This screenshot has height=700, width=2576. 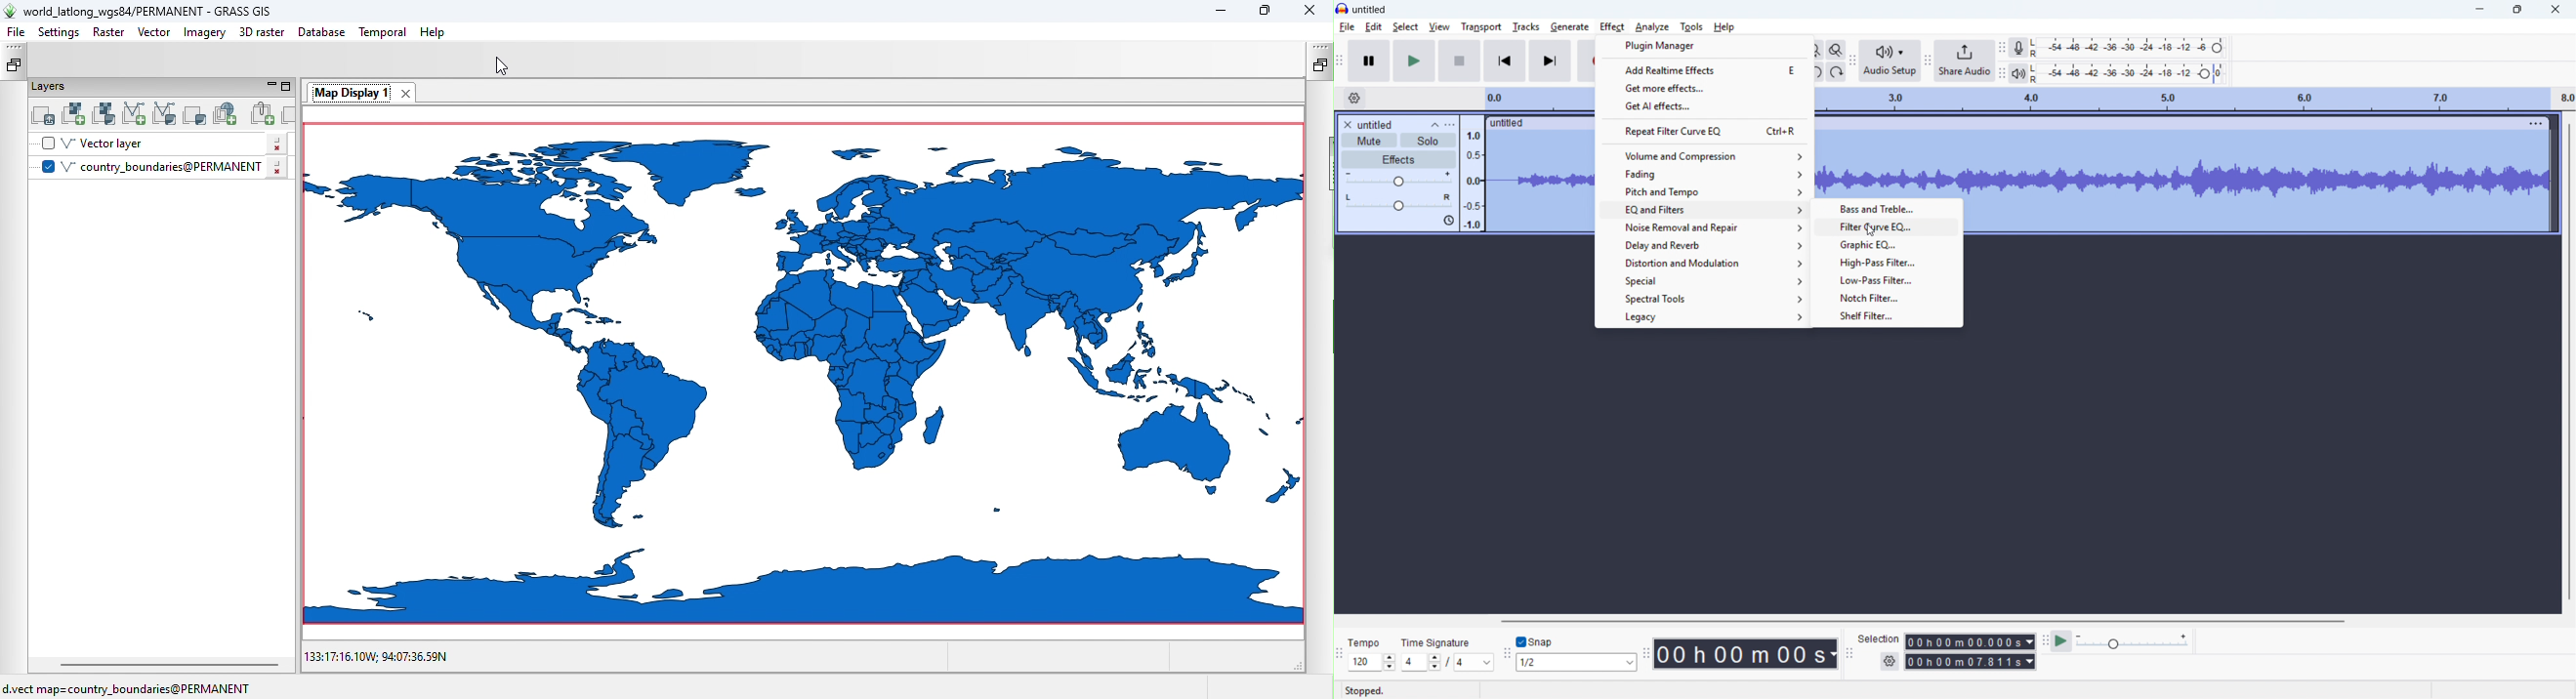 I want to click on project title, so click(x=1370, y=9).